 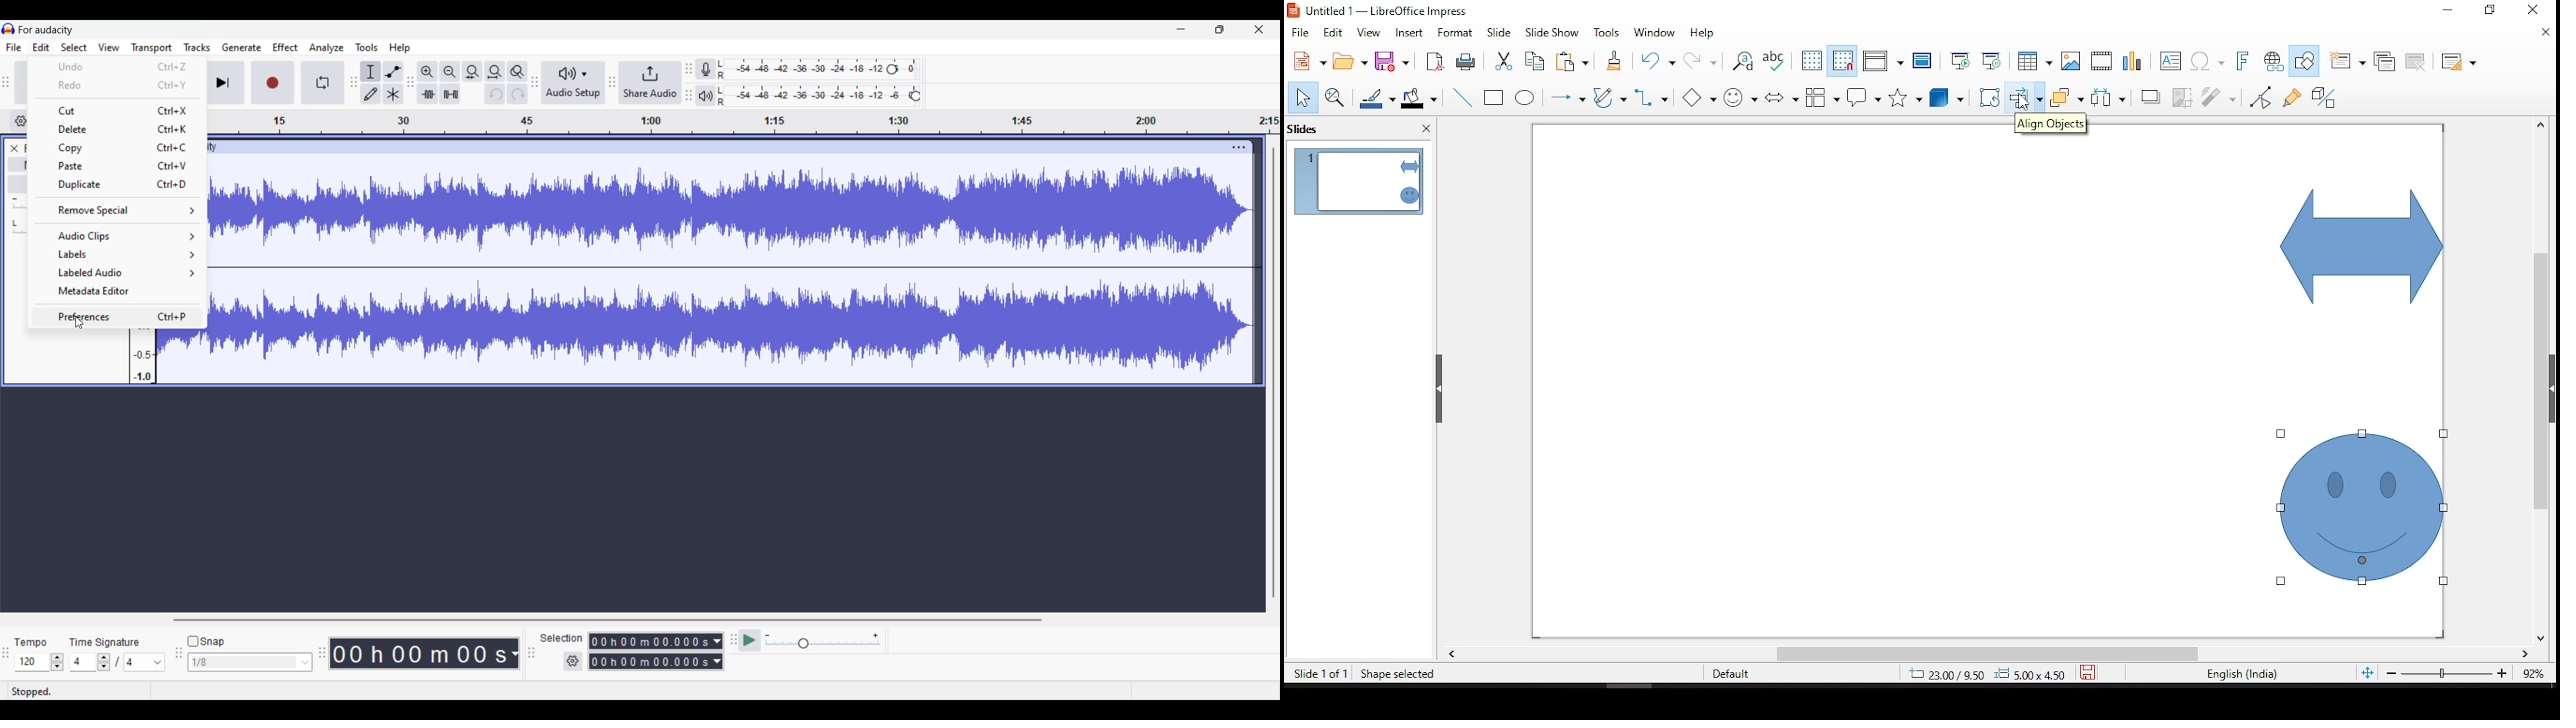 What do you see at coordinates (2415, 62) in the screenshot?
I see `delete slide` at bounding box center [2415, 62].